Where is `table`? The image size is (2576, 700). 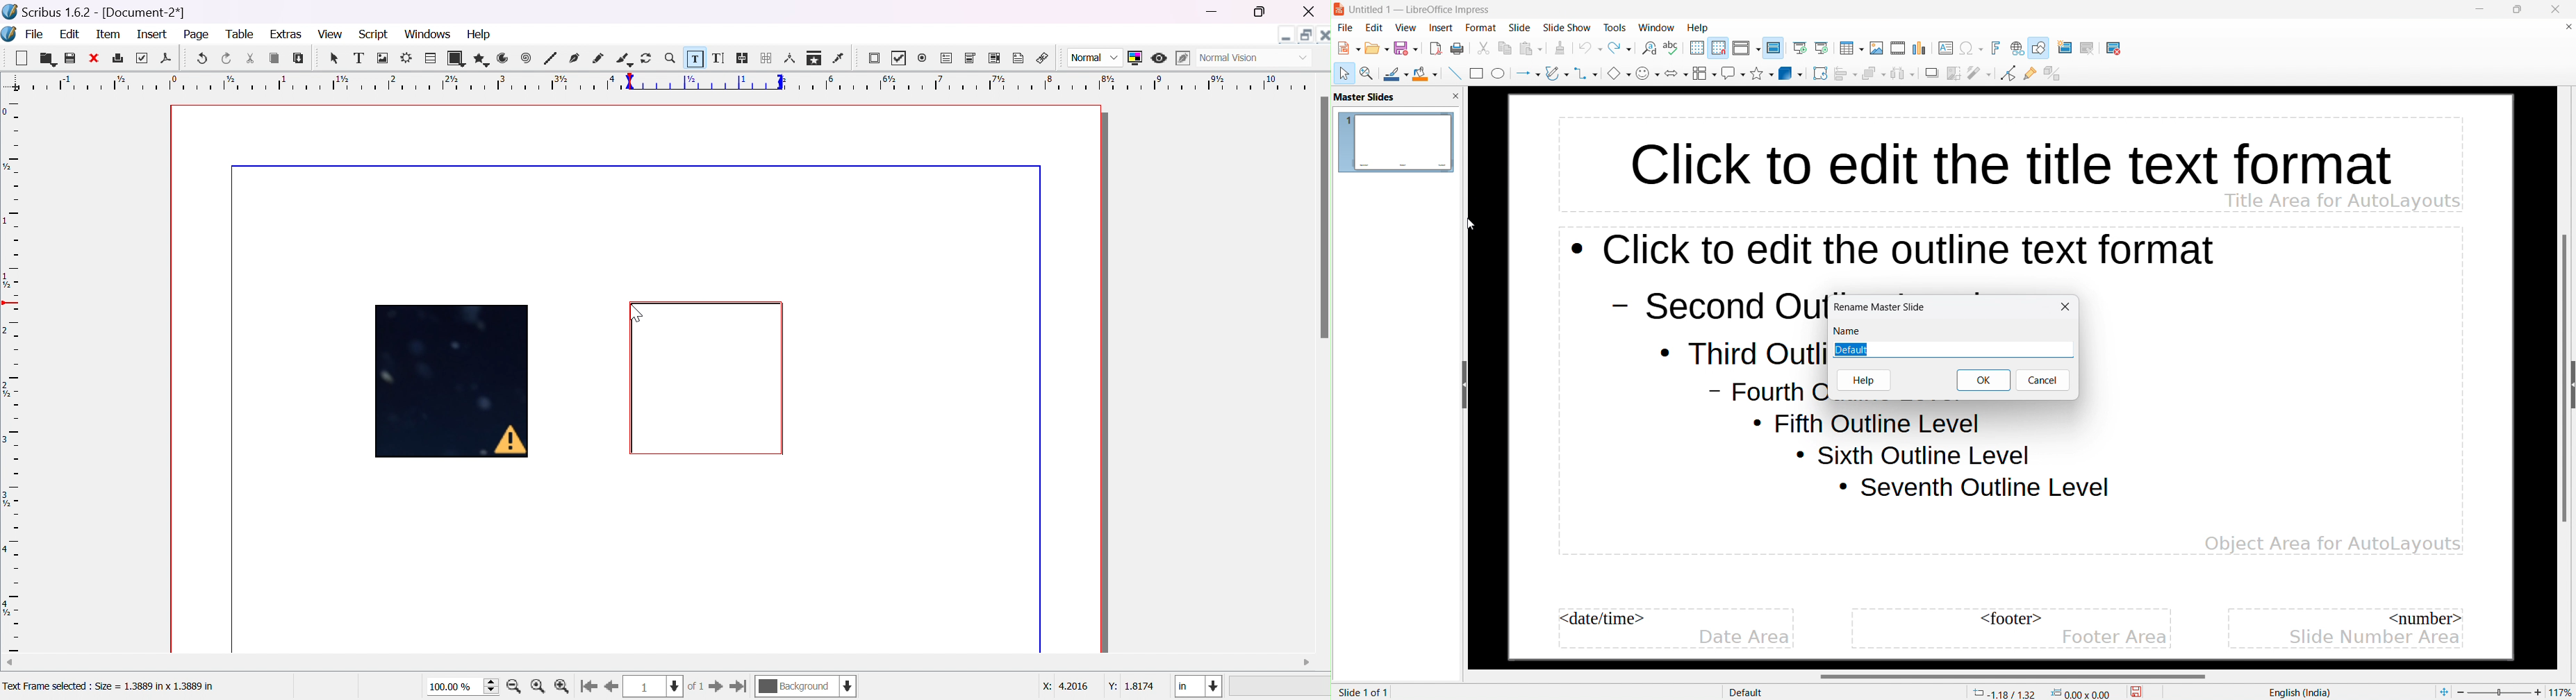 table is located at coordinates (242, 34).